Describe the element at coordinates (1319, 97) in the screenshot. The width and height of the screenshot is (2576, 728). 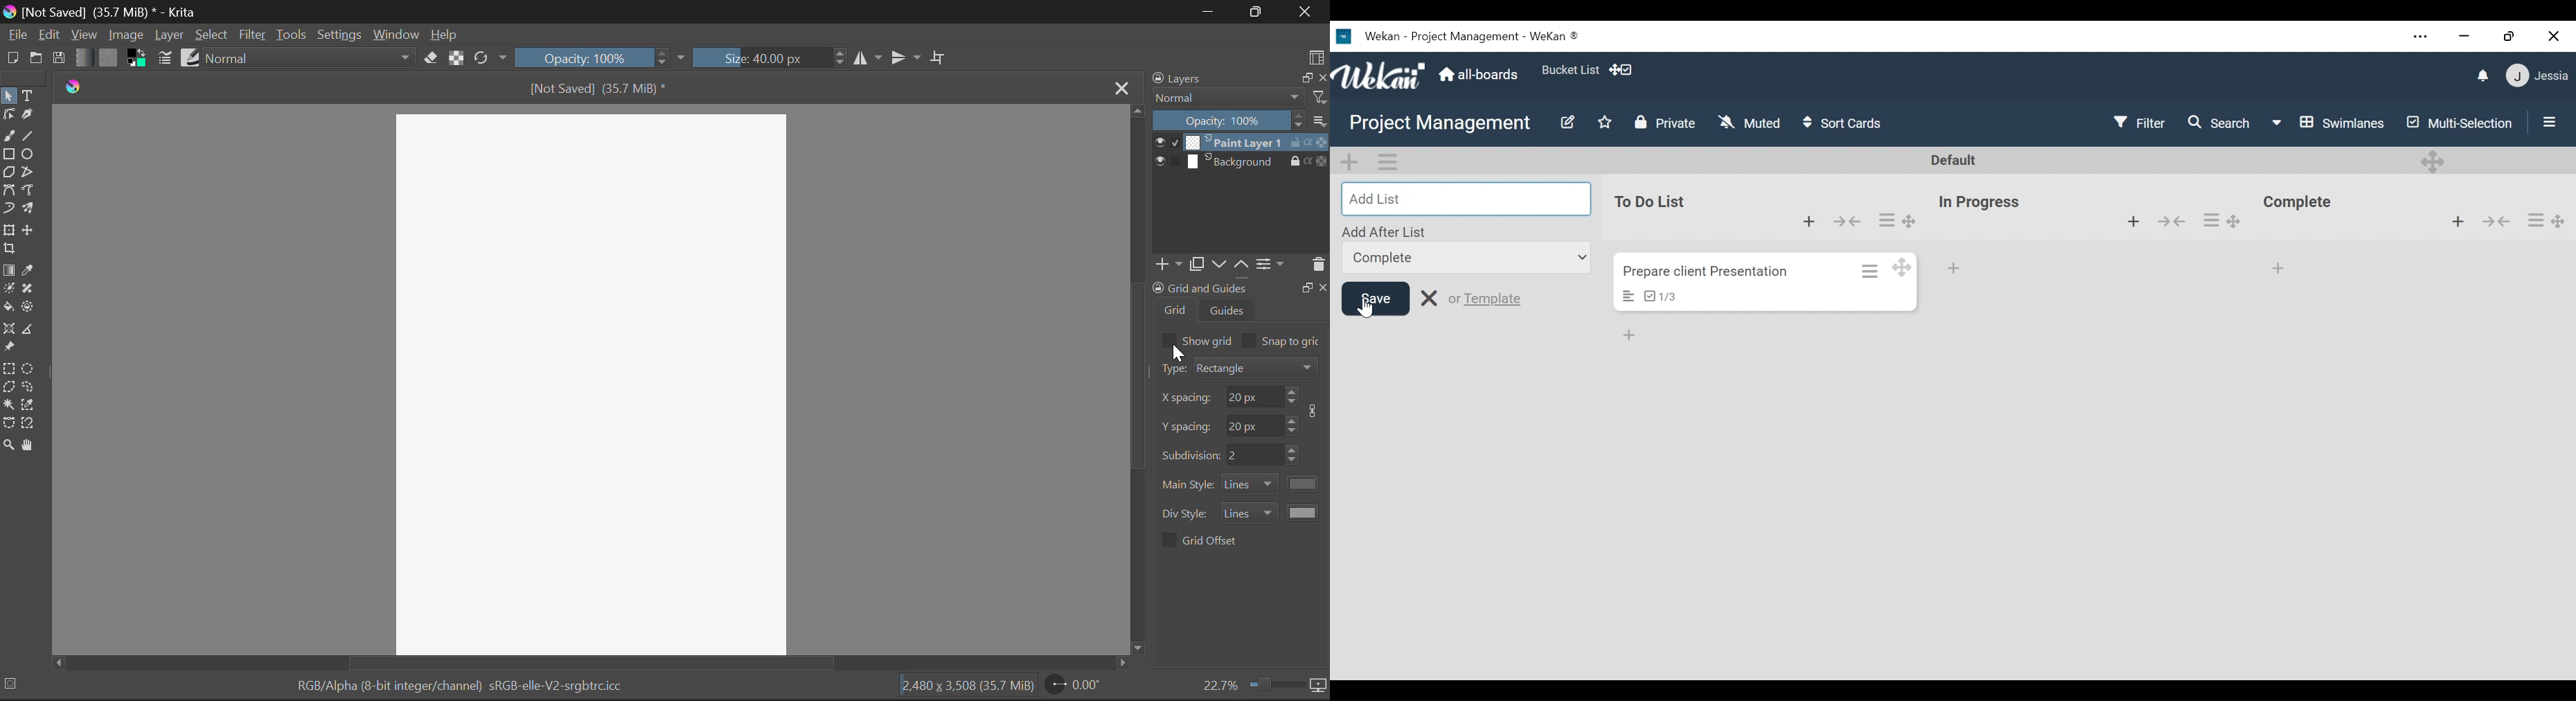
I see `filter icon` at that location.